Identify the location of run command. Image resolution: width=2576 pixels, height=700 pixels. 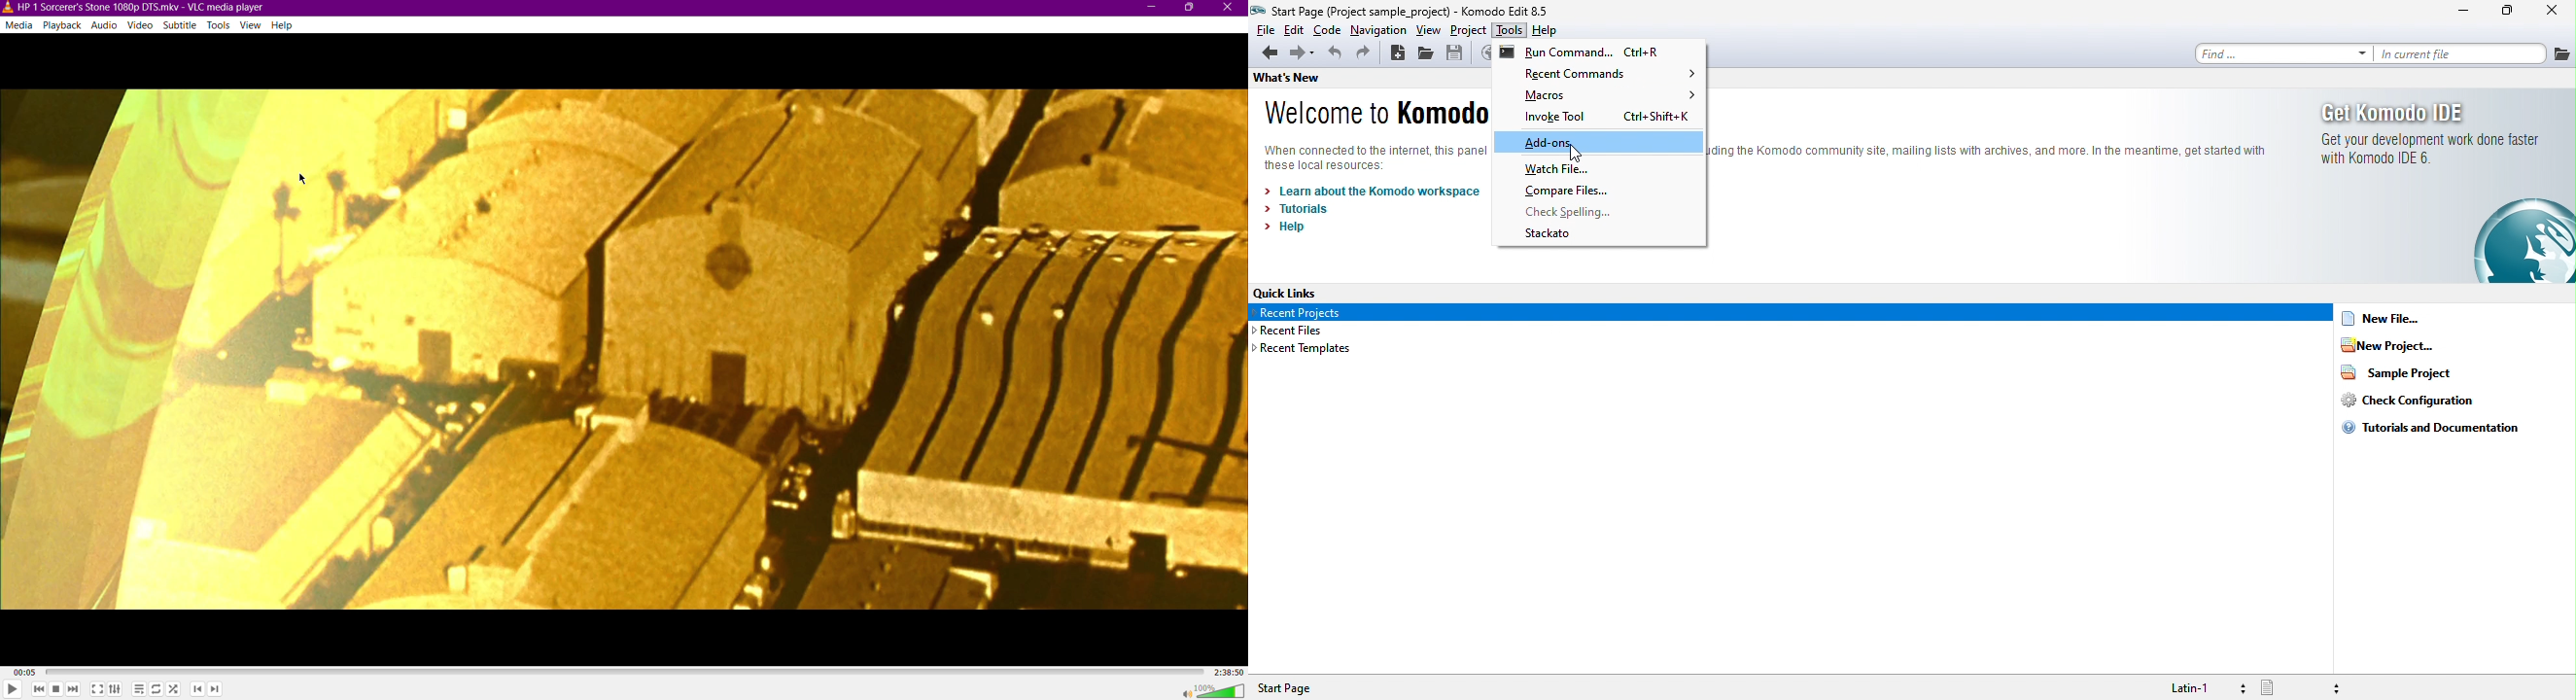
(1589, 53).